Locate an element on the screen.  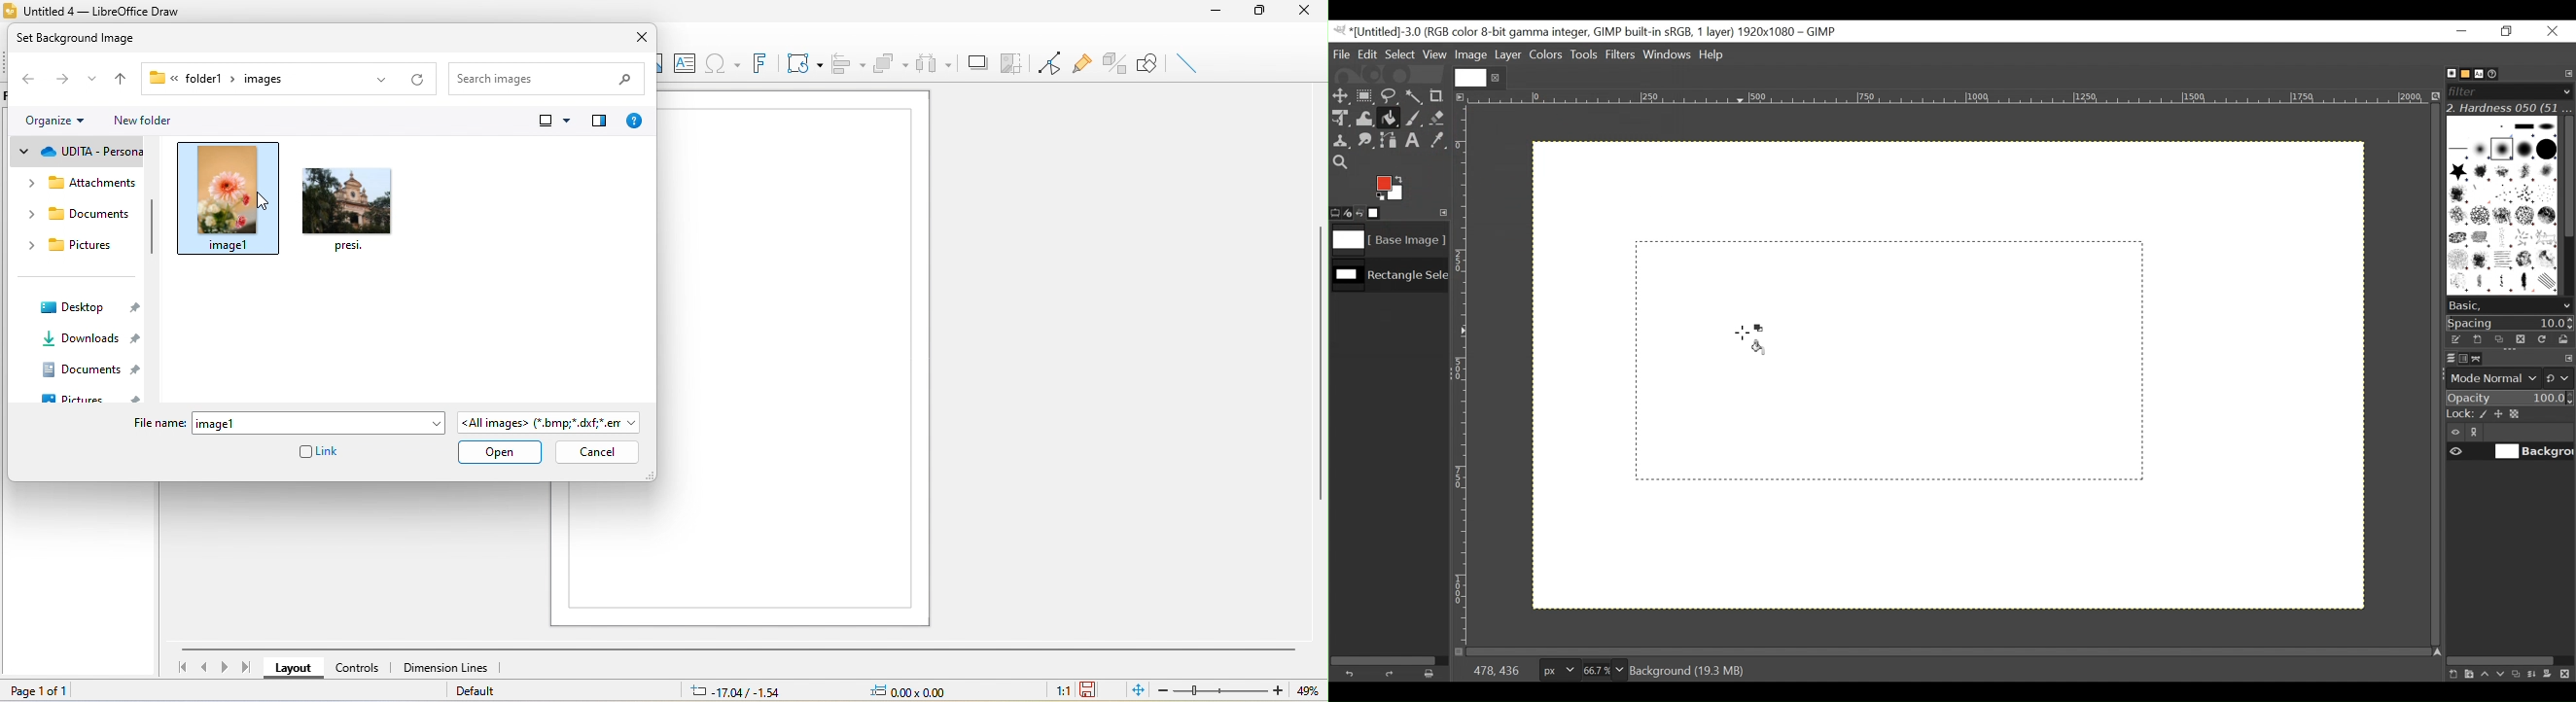
Create a new layer with last used values is located at coordinates (2452, 675).